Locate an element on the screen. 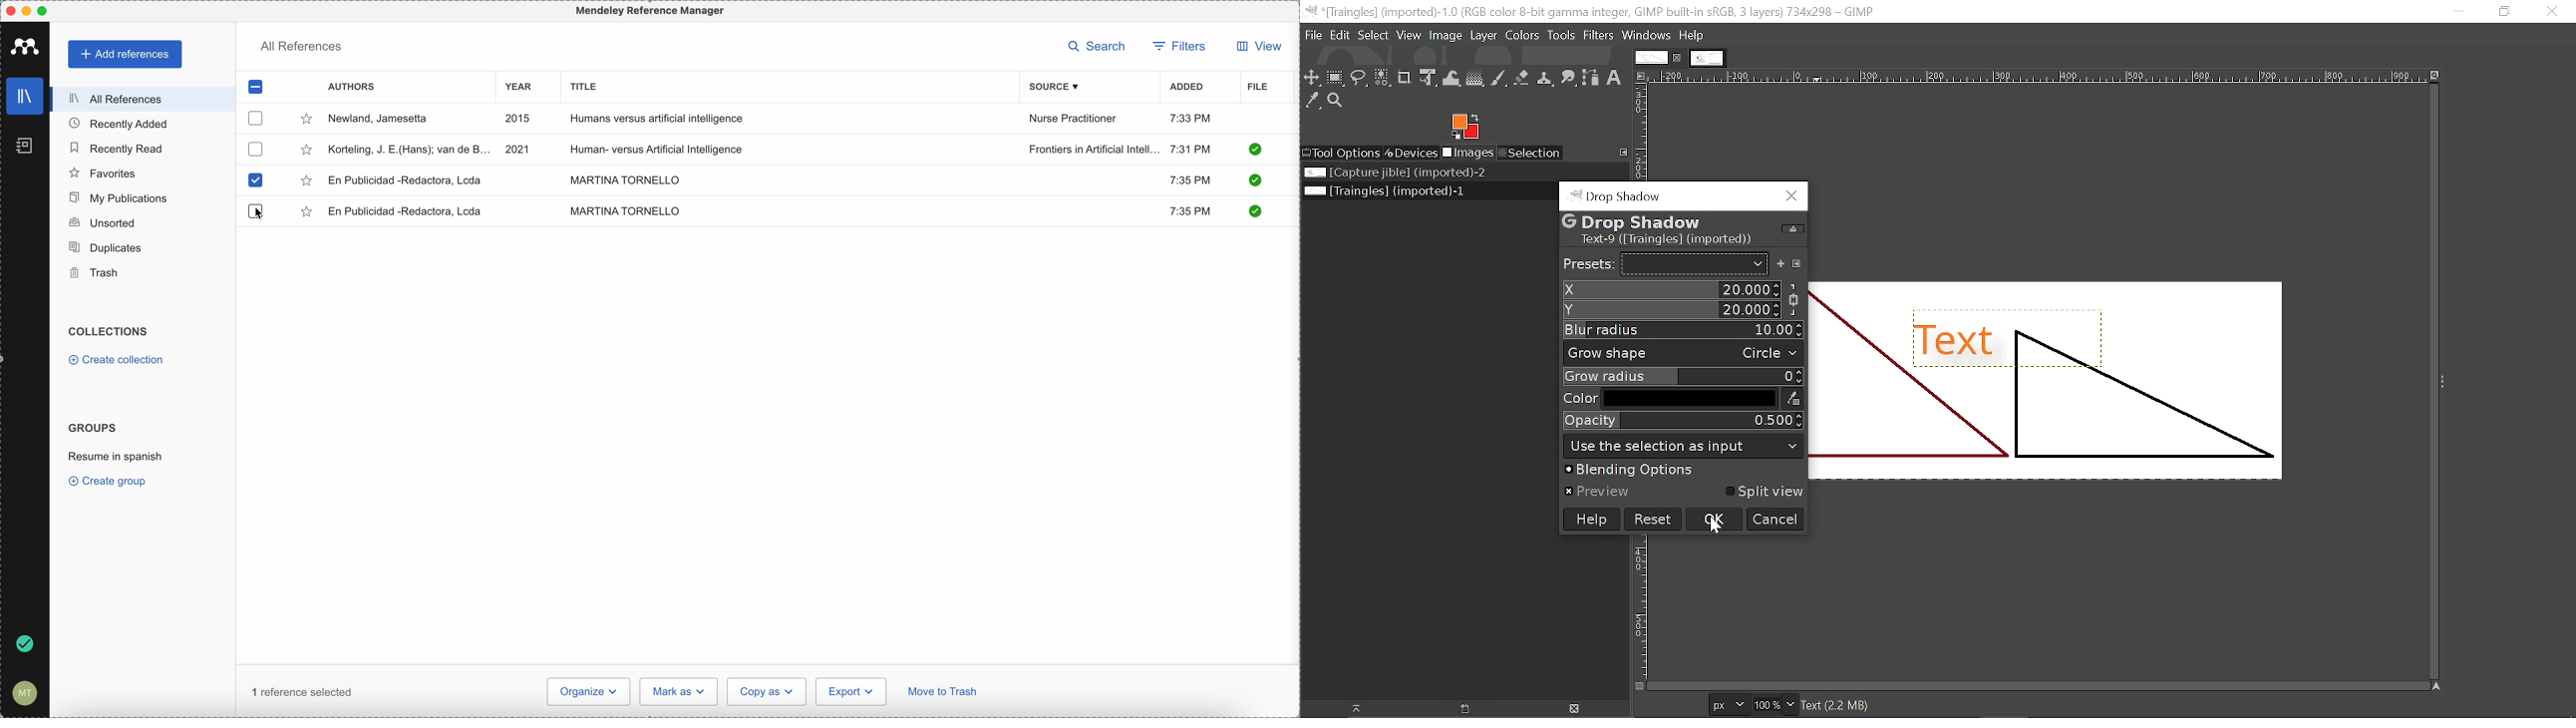  checkbox selected is located at coordinates (256, 180).